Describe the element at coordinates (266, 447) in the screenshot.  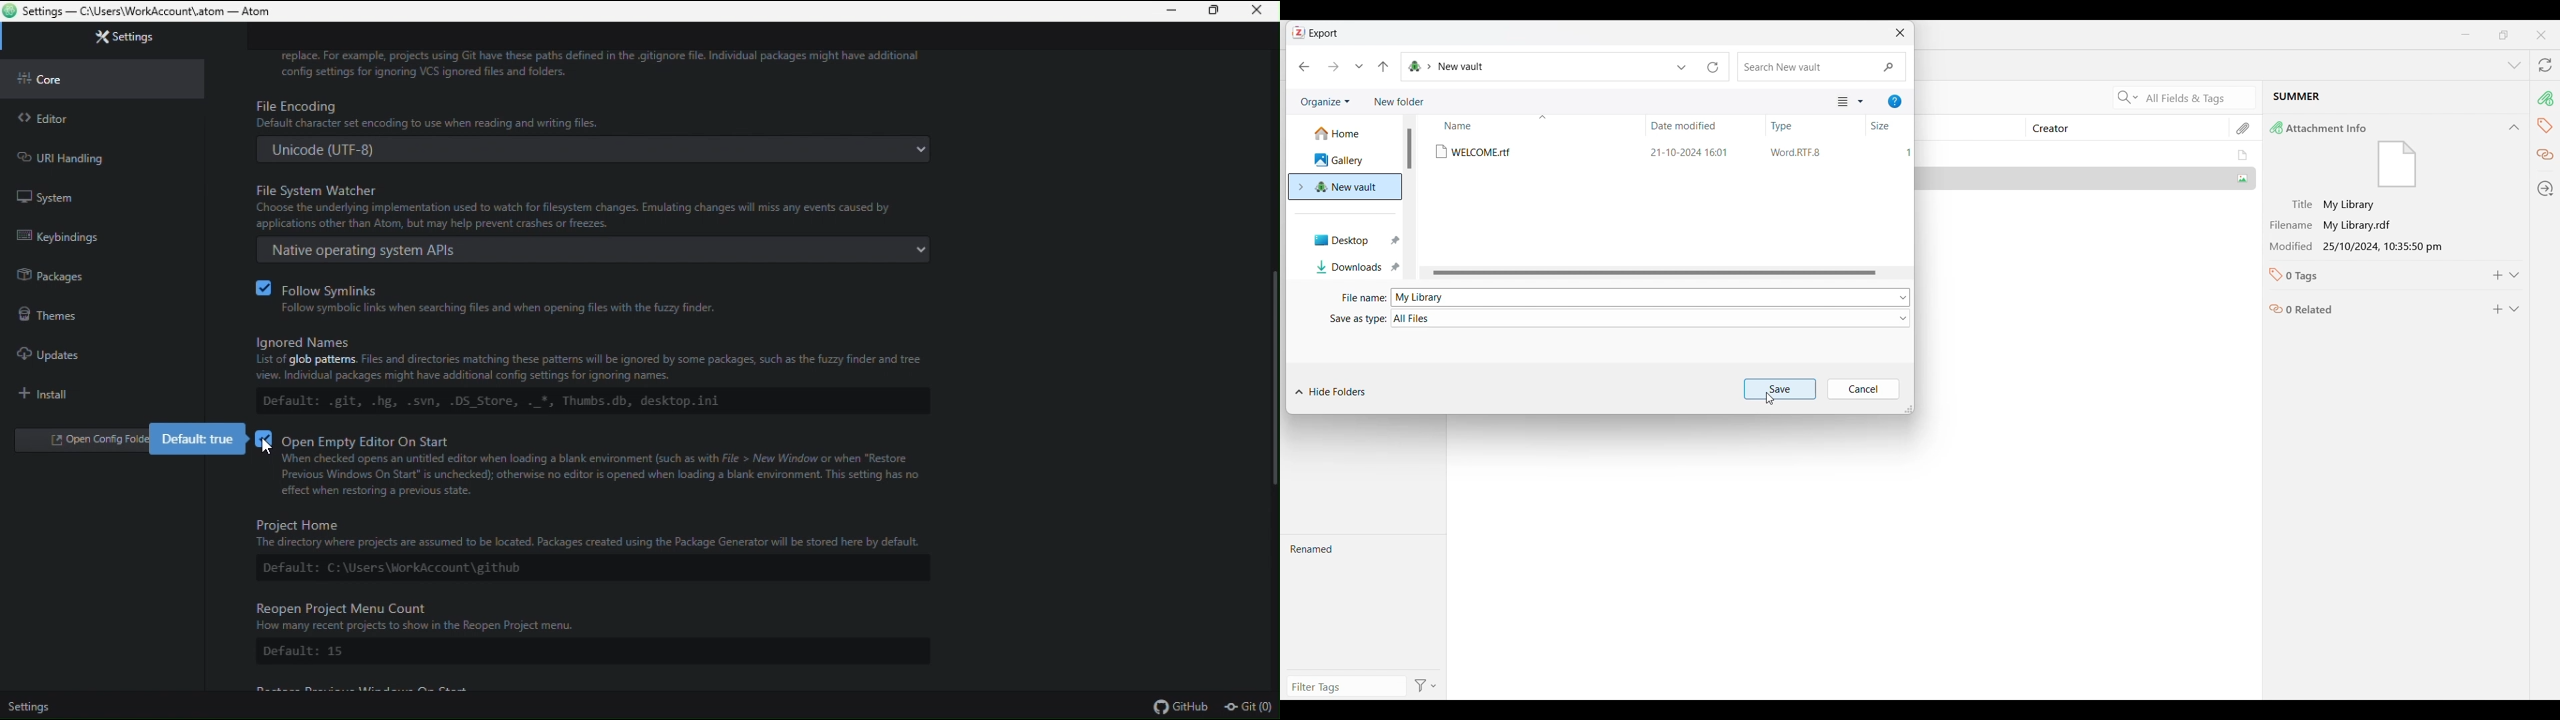
I see `cursor` at that location.